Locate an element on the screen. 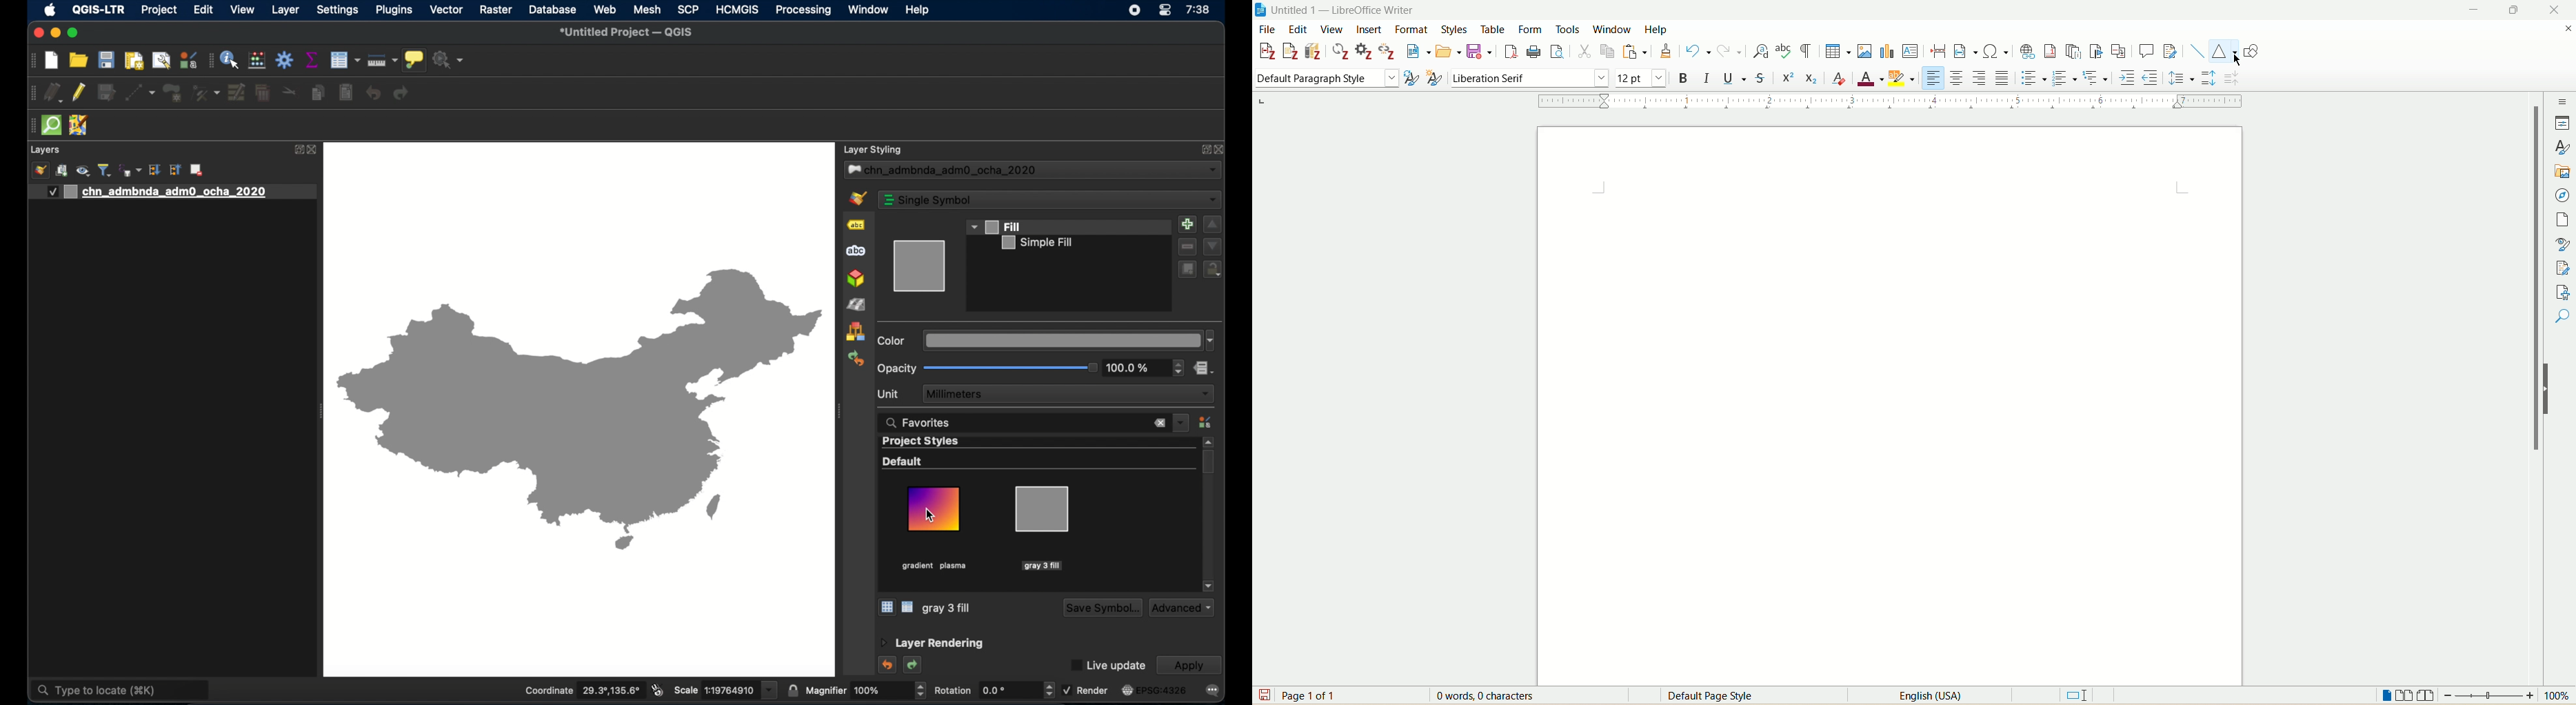 This screenshot has height=728, width=2576. sidebar settings is located at coordinates (2563, 100).